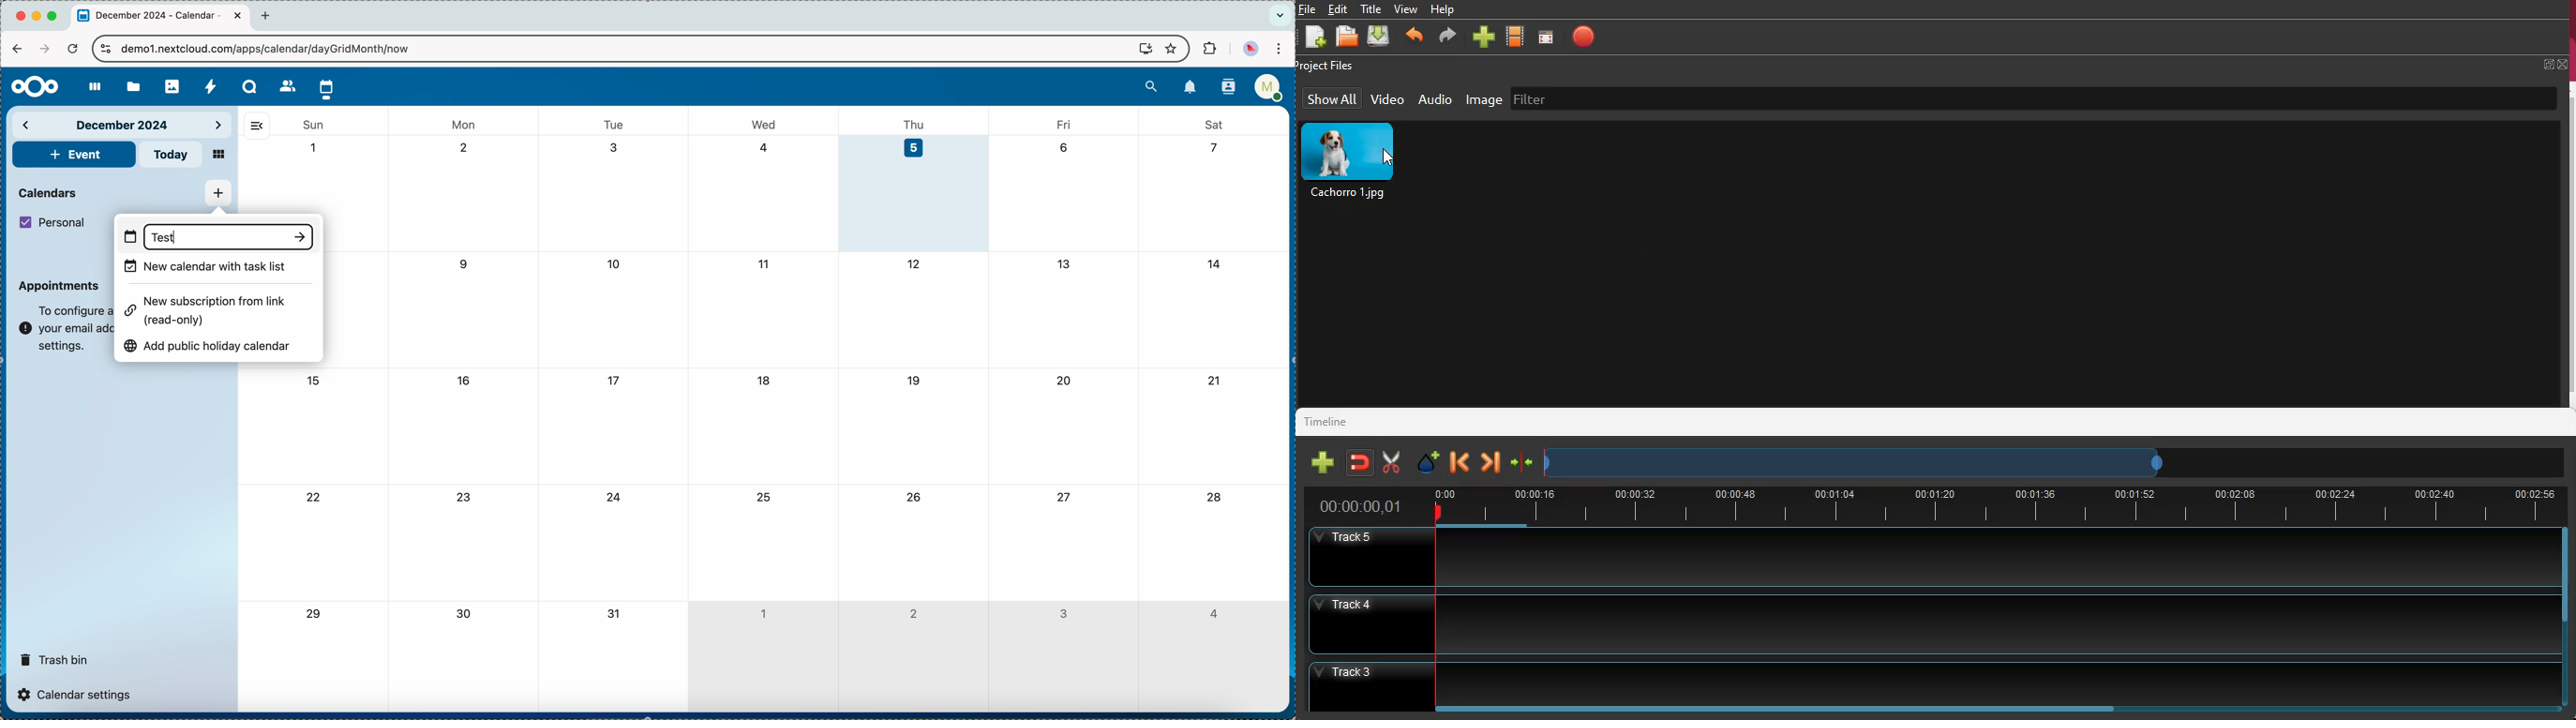 This screenshot has height=728, width=2576. What do you see at coordinates (916, 264) in the screenshot?
I see `12` at bounding box center [916, 264].